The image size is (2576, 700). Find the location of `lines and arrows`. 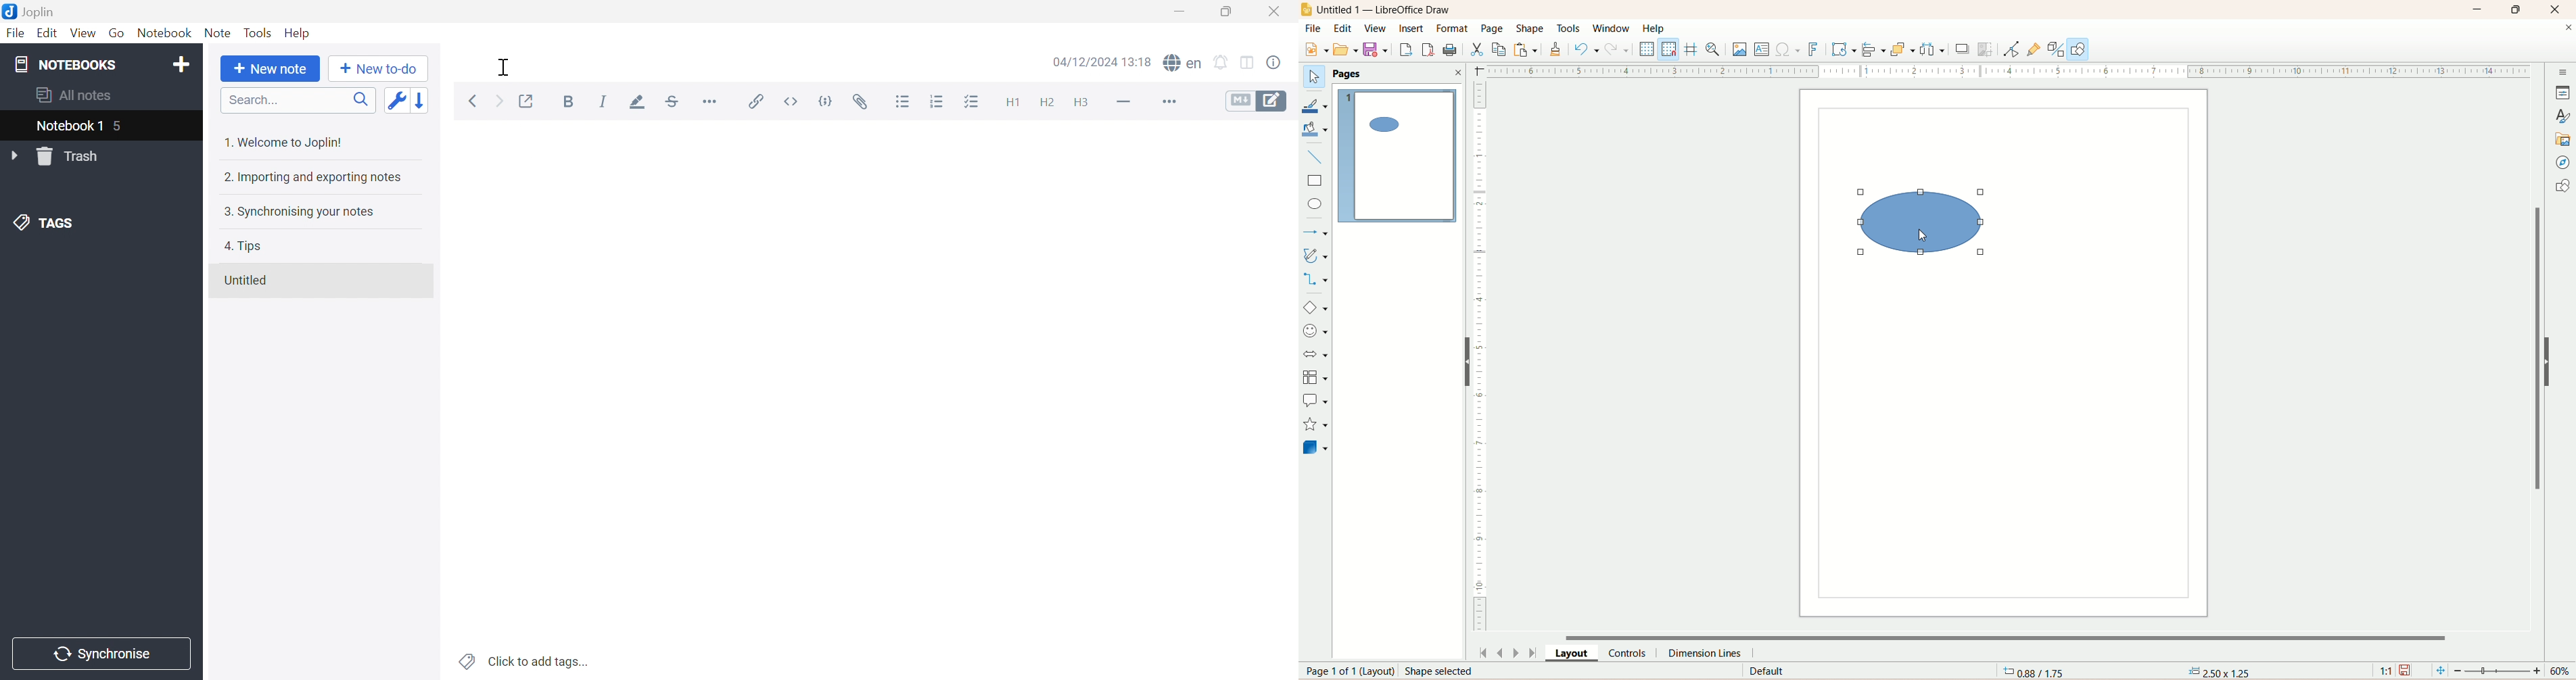

lines and arrows is located at coordinates (1315, 232).